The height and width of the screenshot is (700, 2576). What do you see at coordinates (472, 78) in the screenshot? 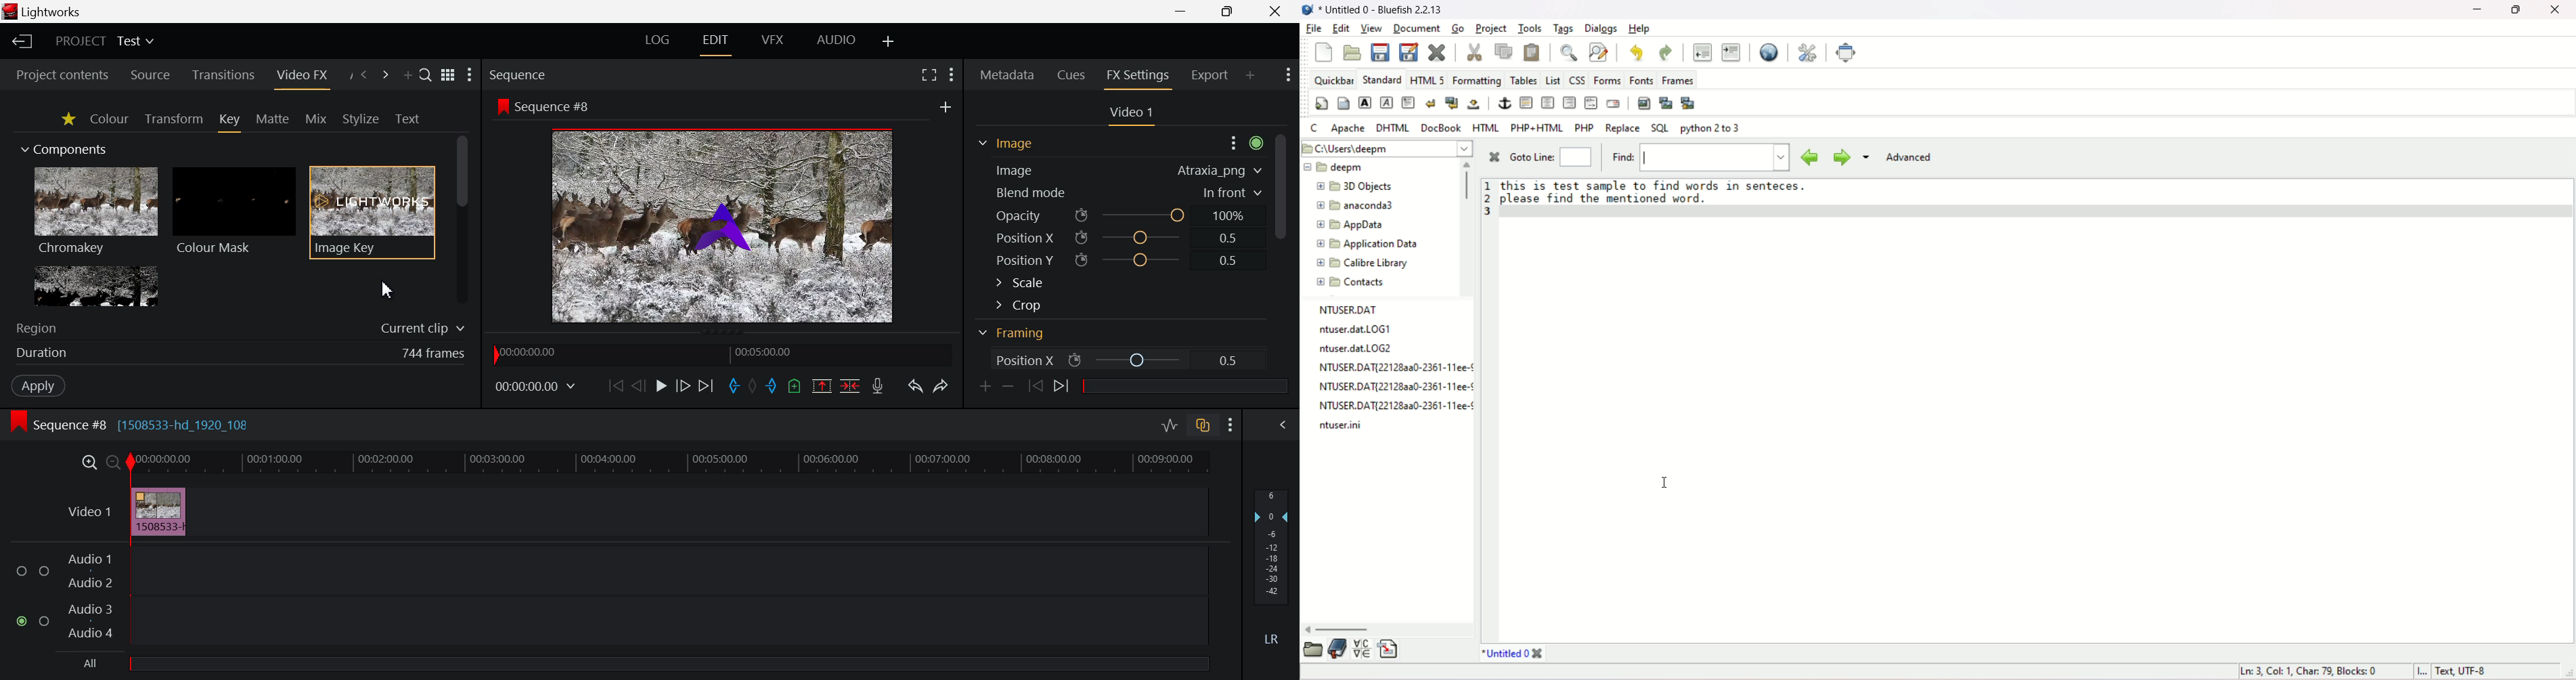
I see `Show Settings` at bounding box center [472, 78].